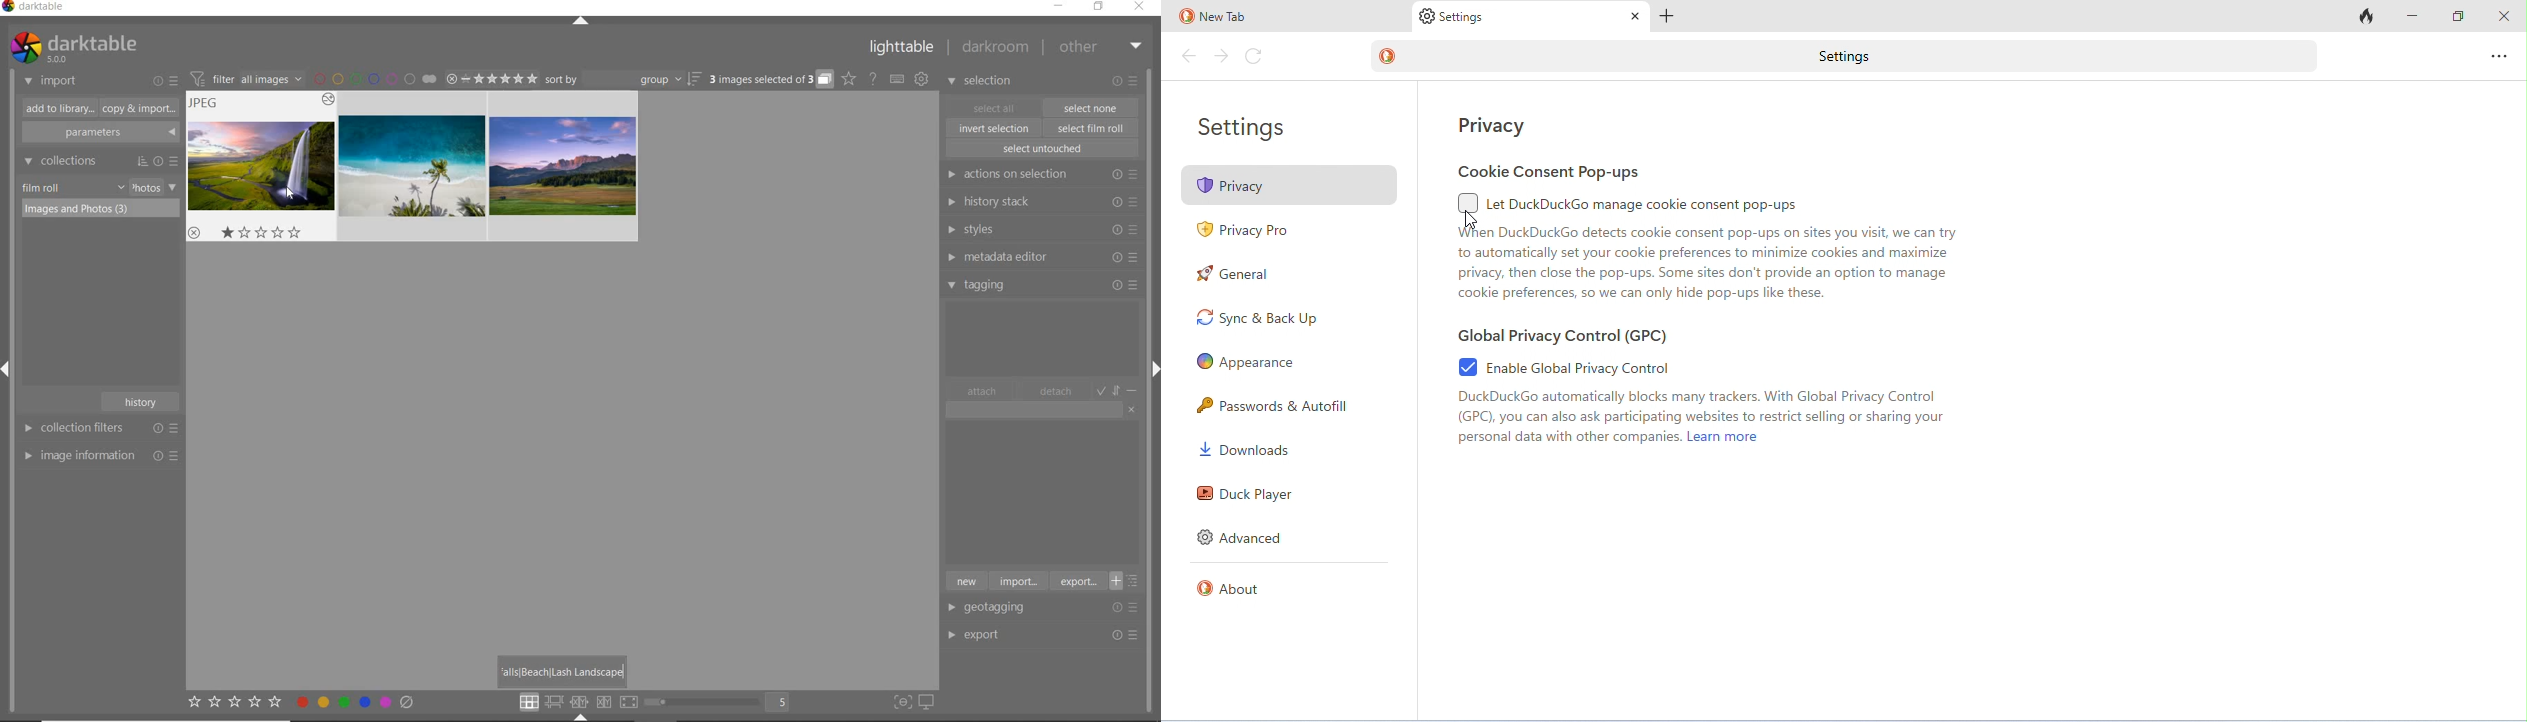 The width and height of the screenshot is (2548, 728). I want to click on darkroom, so click(997, 49).